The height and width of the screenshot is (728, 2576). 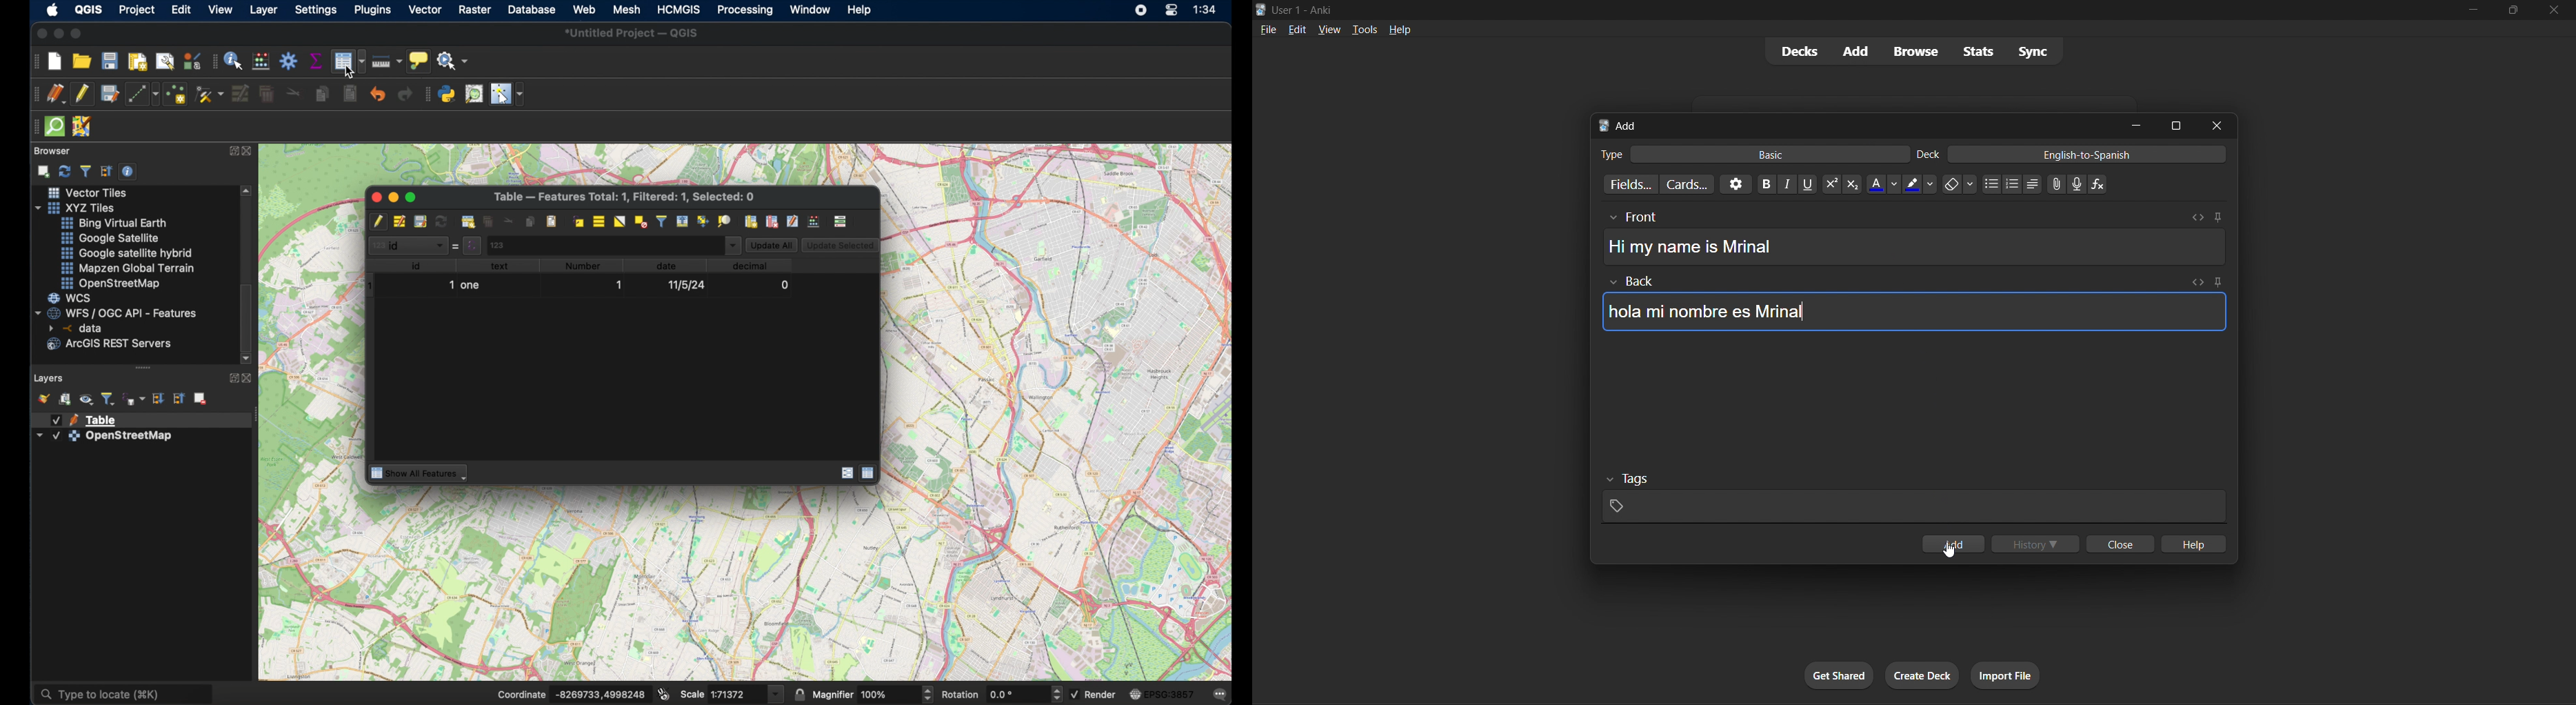 I want to click on edit, so click(x=1294, y=27).